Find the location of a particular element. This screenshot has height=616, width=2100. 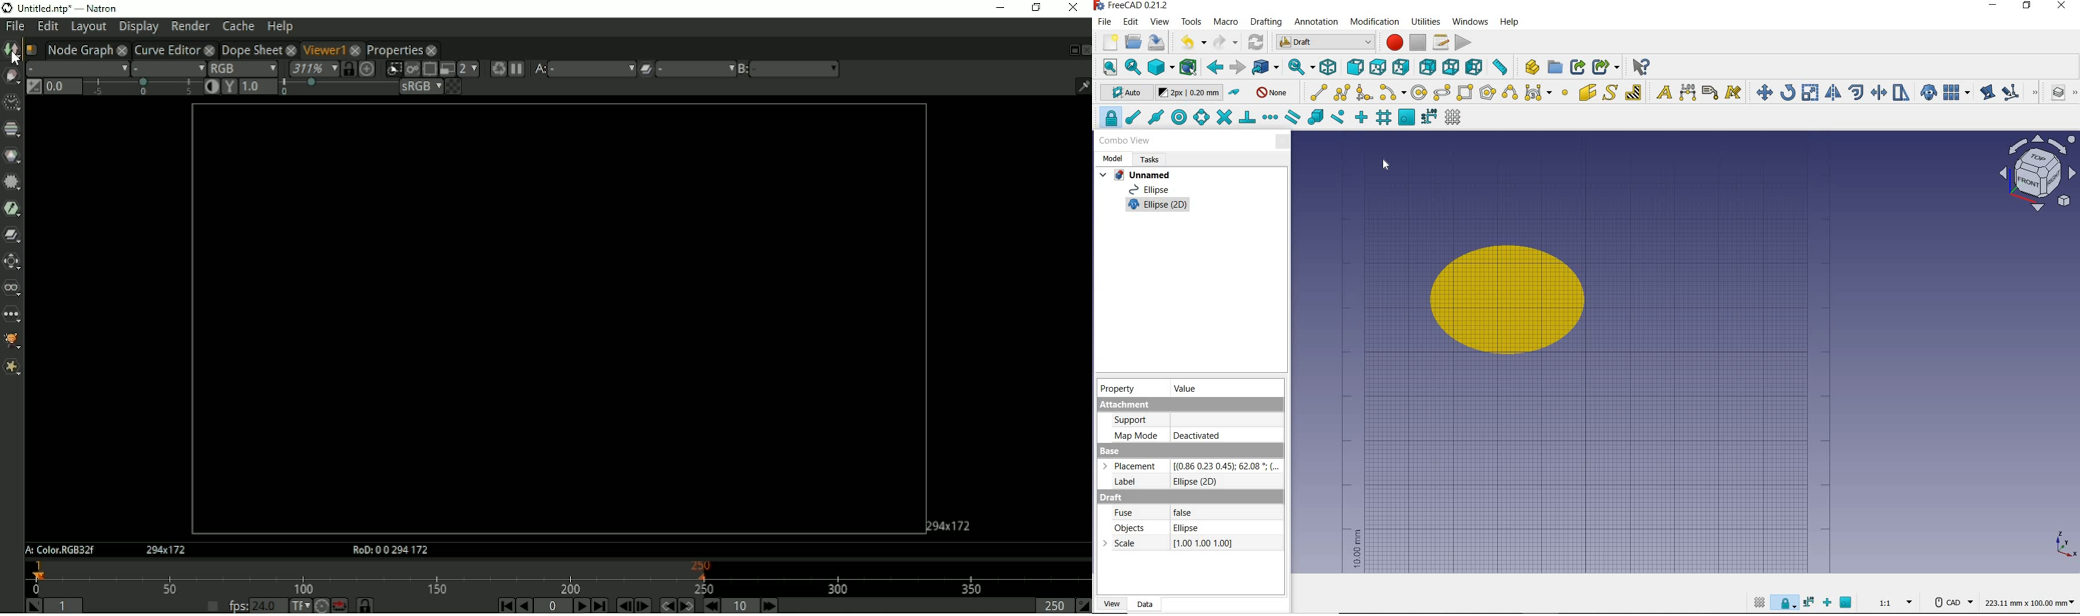

Previous frame is located at coordinates (623, 606).